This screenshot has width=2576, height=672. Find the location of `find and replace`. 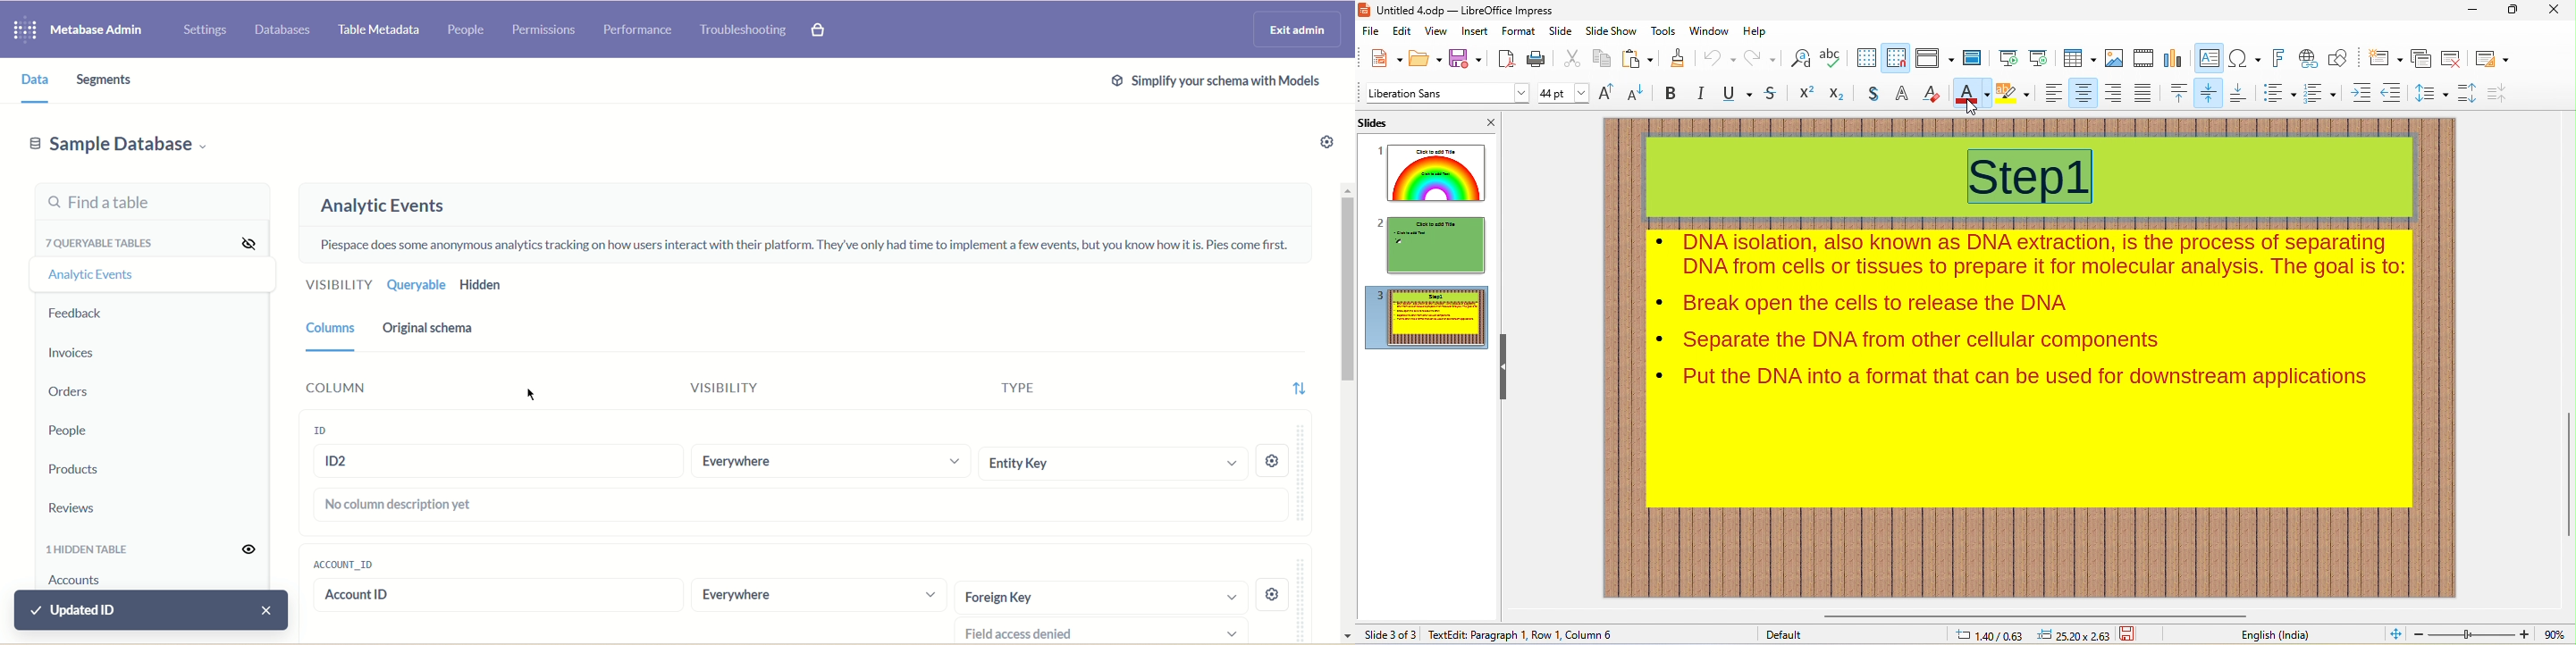

find and replace is located at coordinates (1801, 58).